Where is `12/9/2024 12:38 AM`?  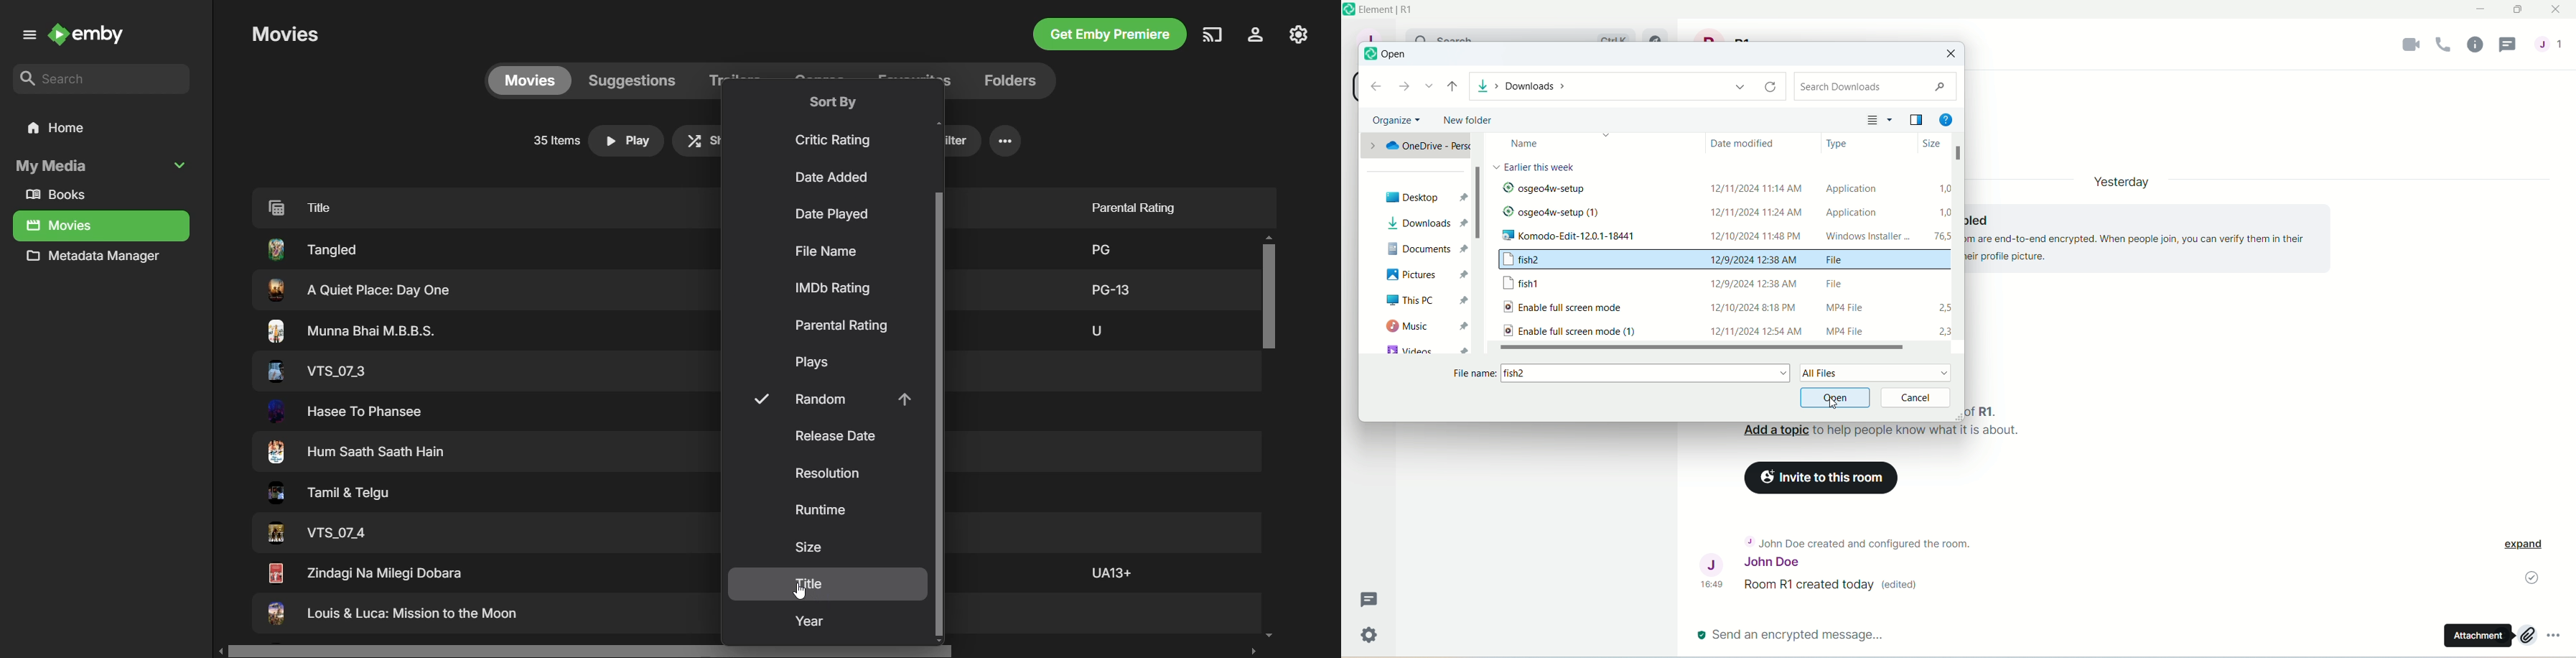 12/9/2024 12:38 AM is located at coordinates (1755, 259).